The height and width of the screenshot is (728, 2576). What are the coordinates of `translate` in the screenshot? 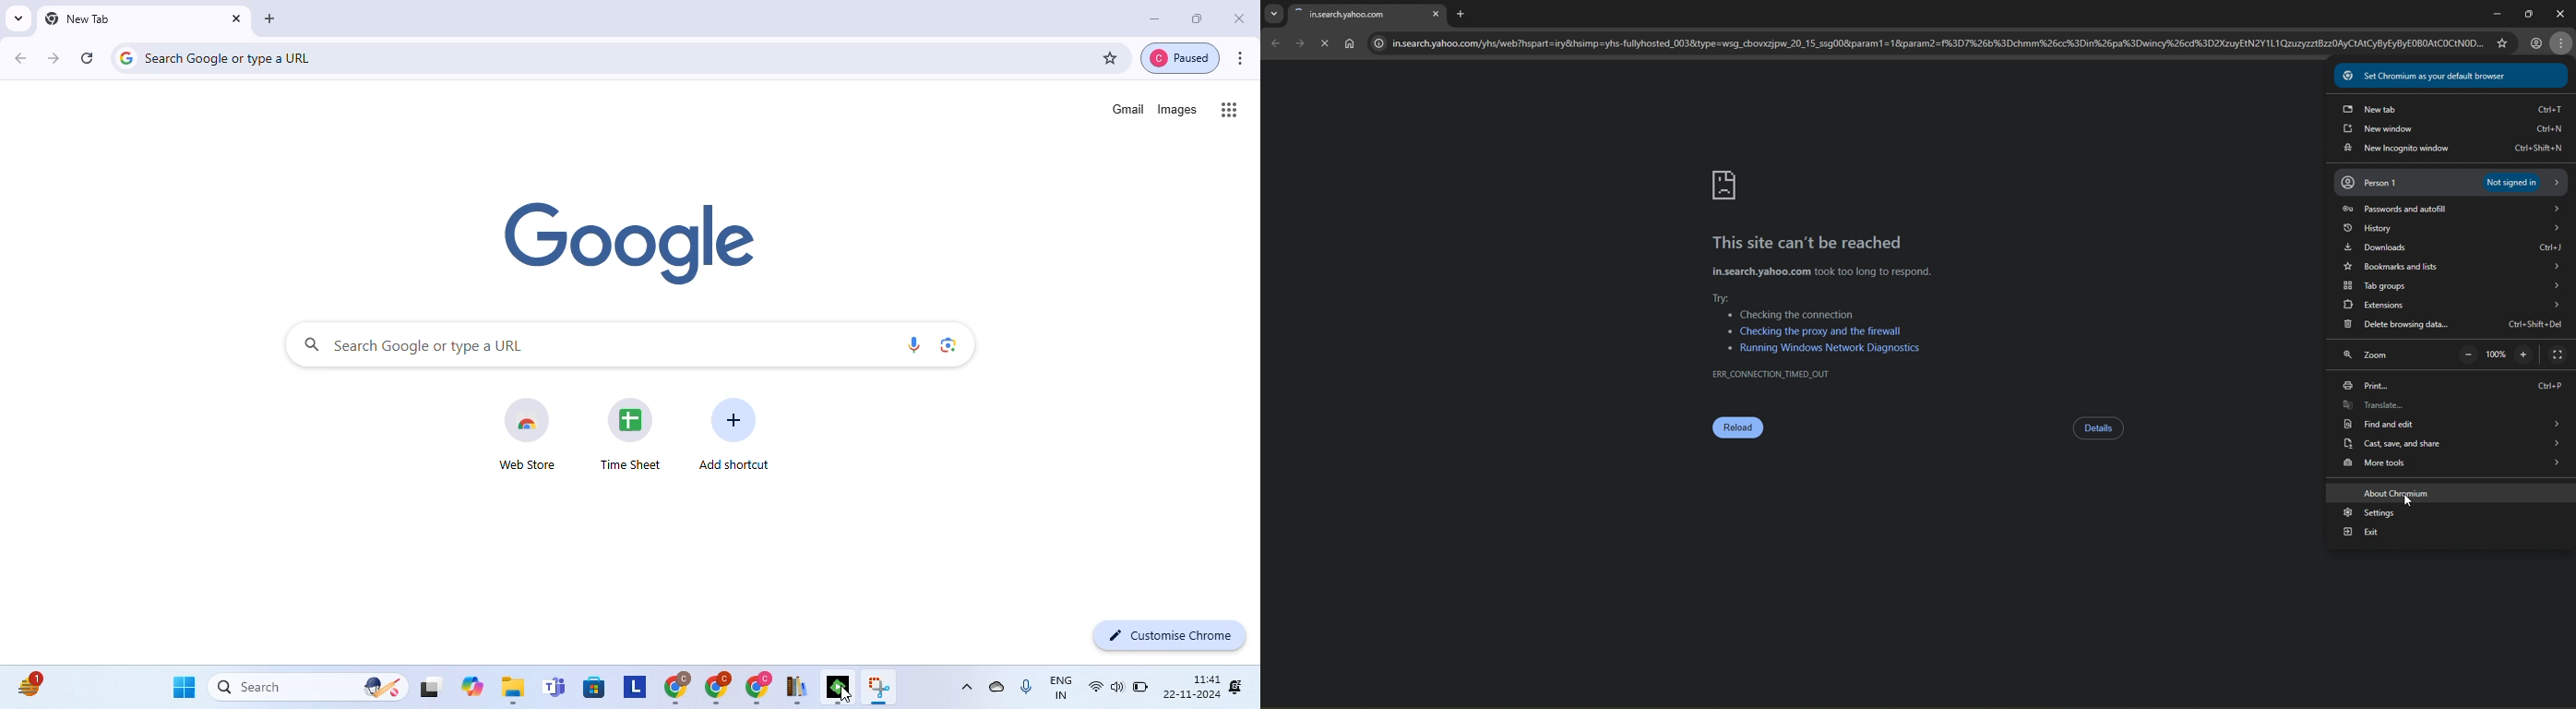 It's located at (2453, 408).